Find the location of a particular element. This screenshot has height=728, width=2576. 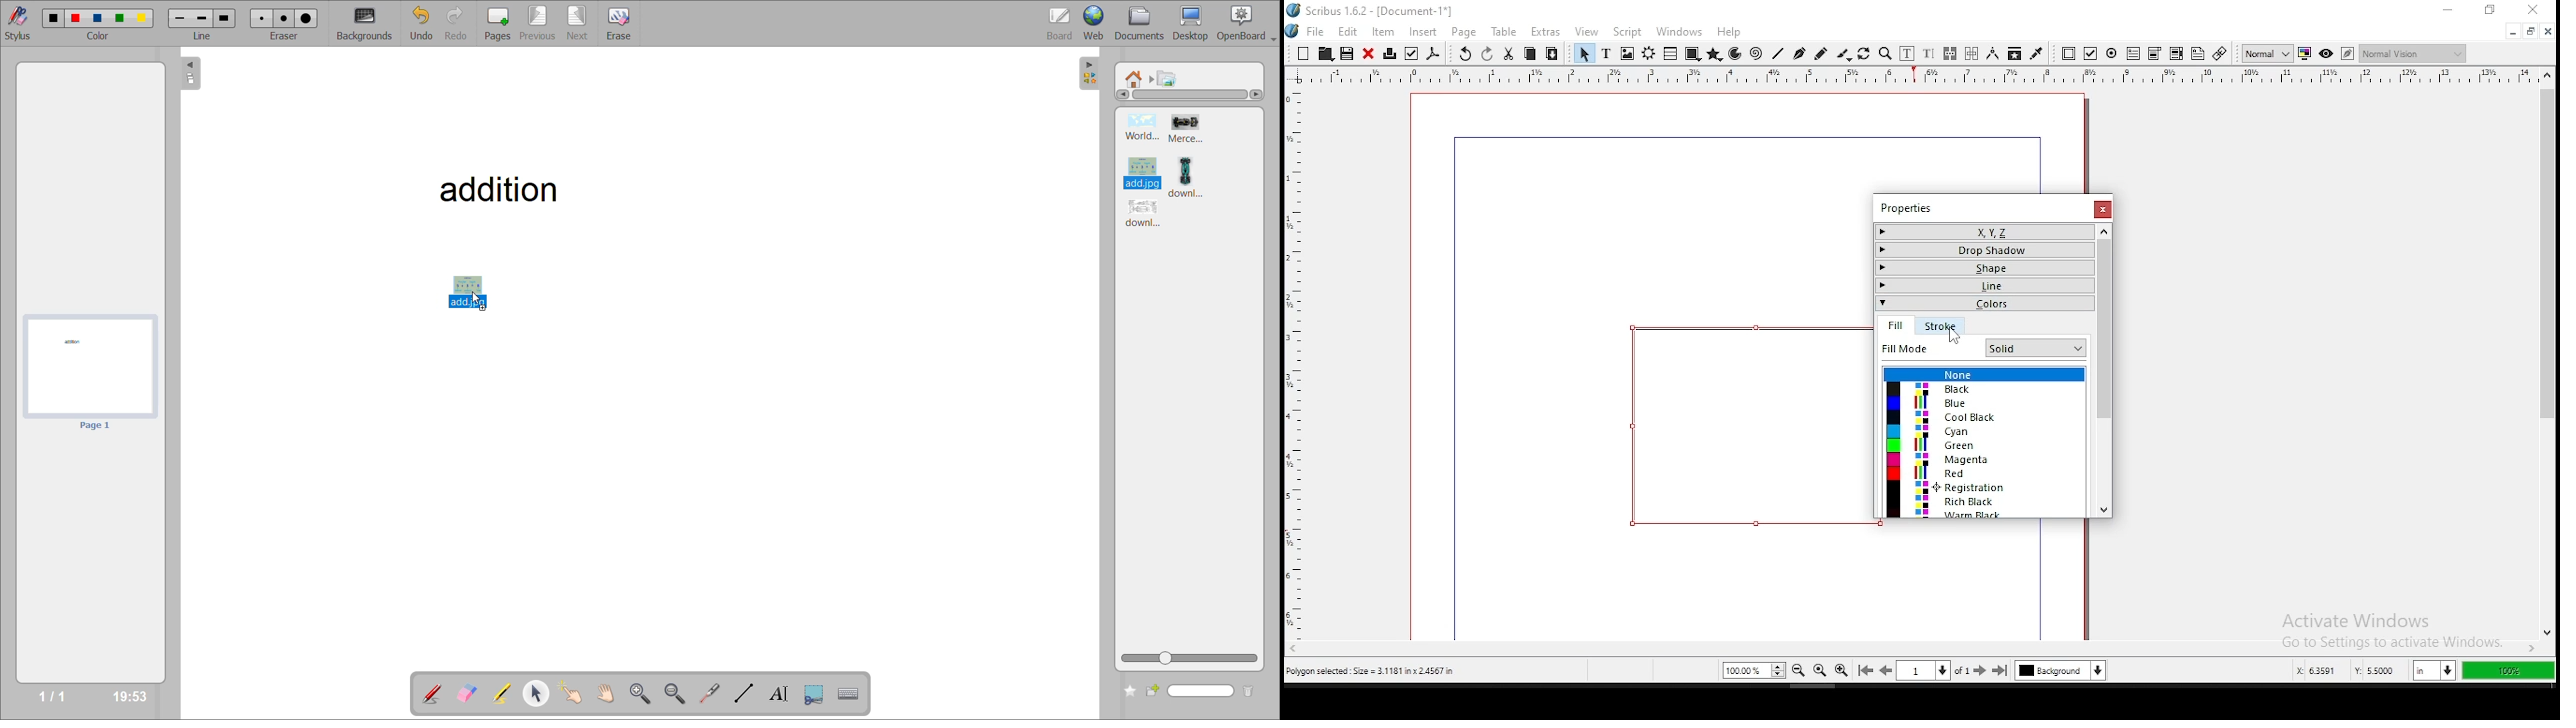

render frame is located at coordinates (1648, 54).